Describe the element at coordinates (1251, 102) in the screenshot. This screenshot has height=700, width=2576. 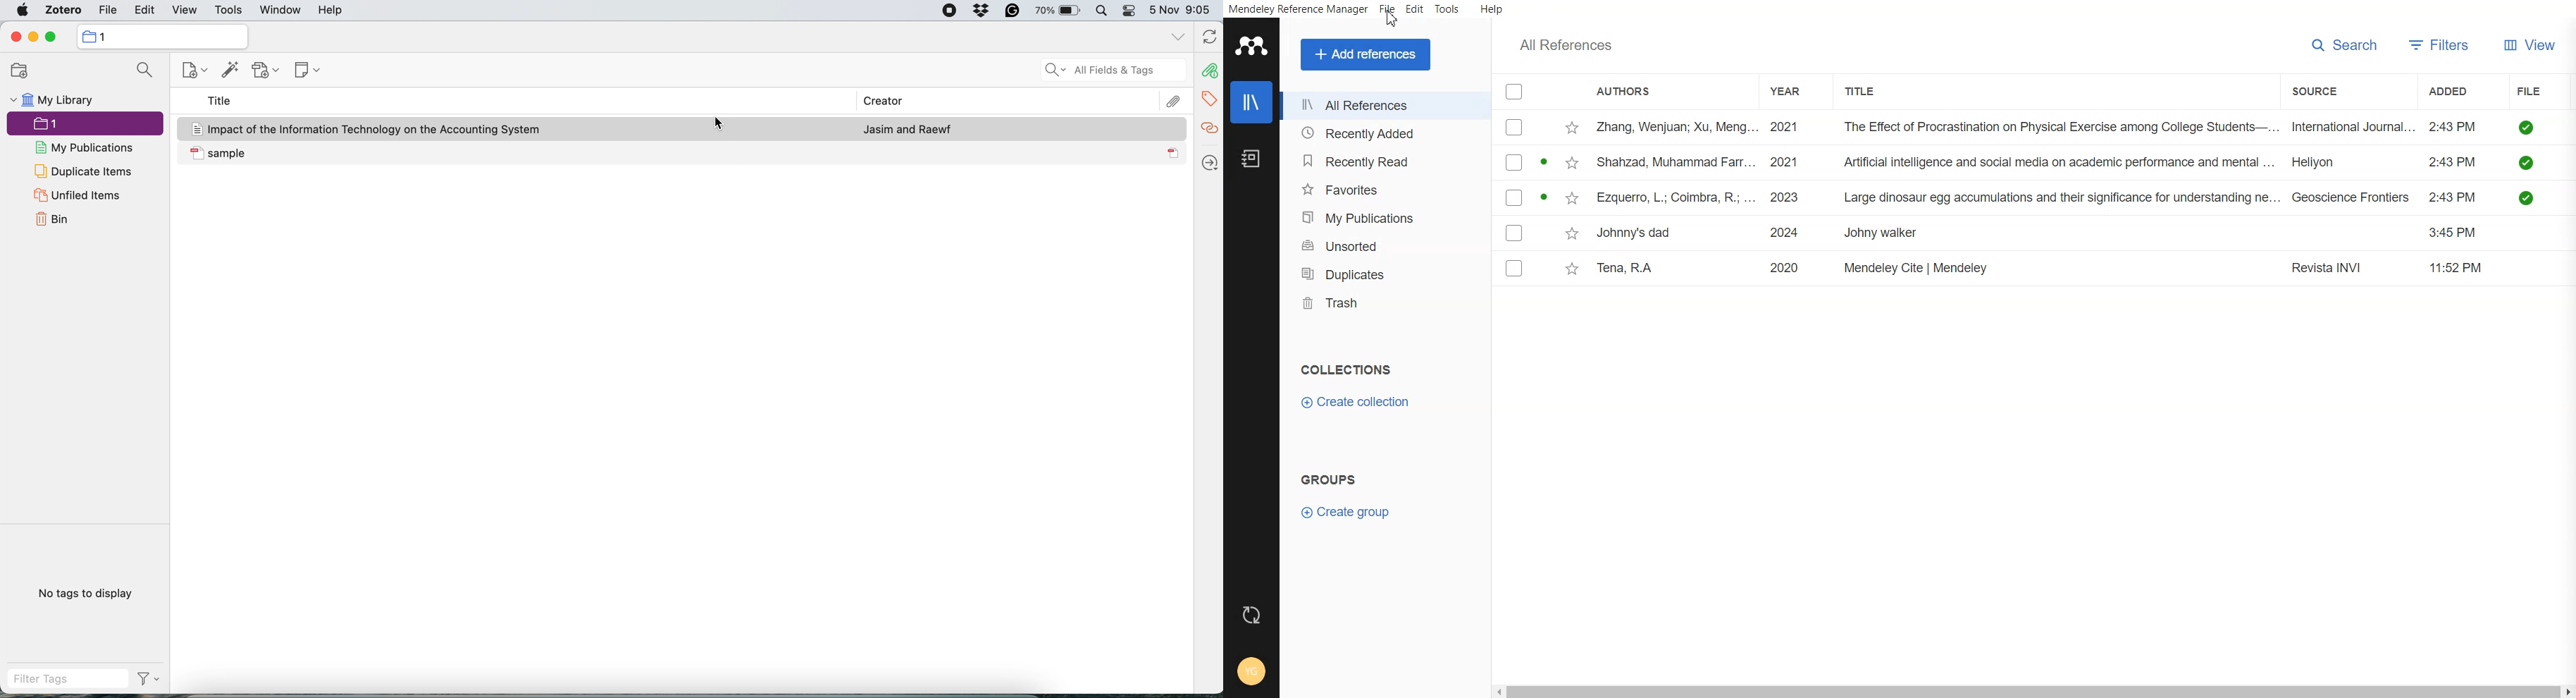
I see `Library` at that location.